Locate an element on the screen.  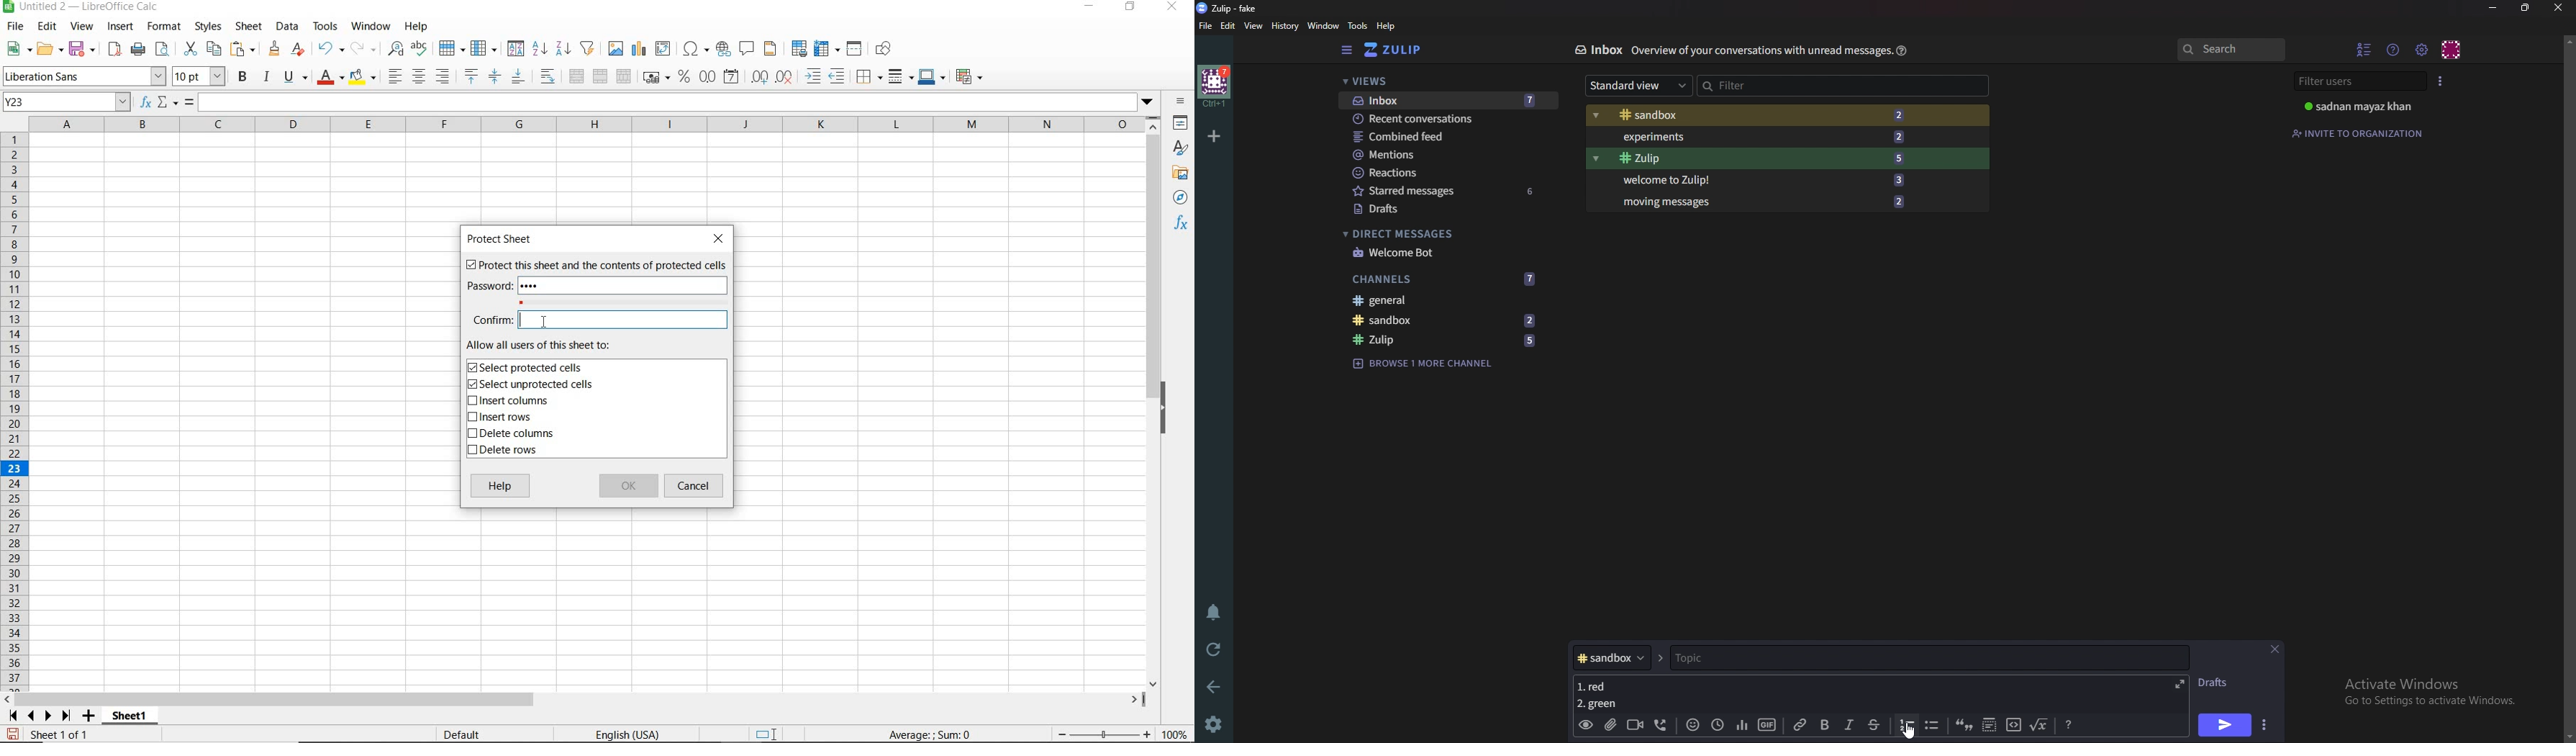
INSERT SPECIAL CHARACTERS is located at coordinates (697, 49).